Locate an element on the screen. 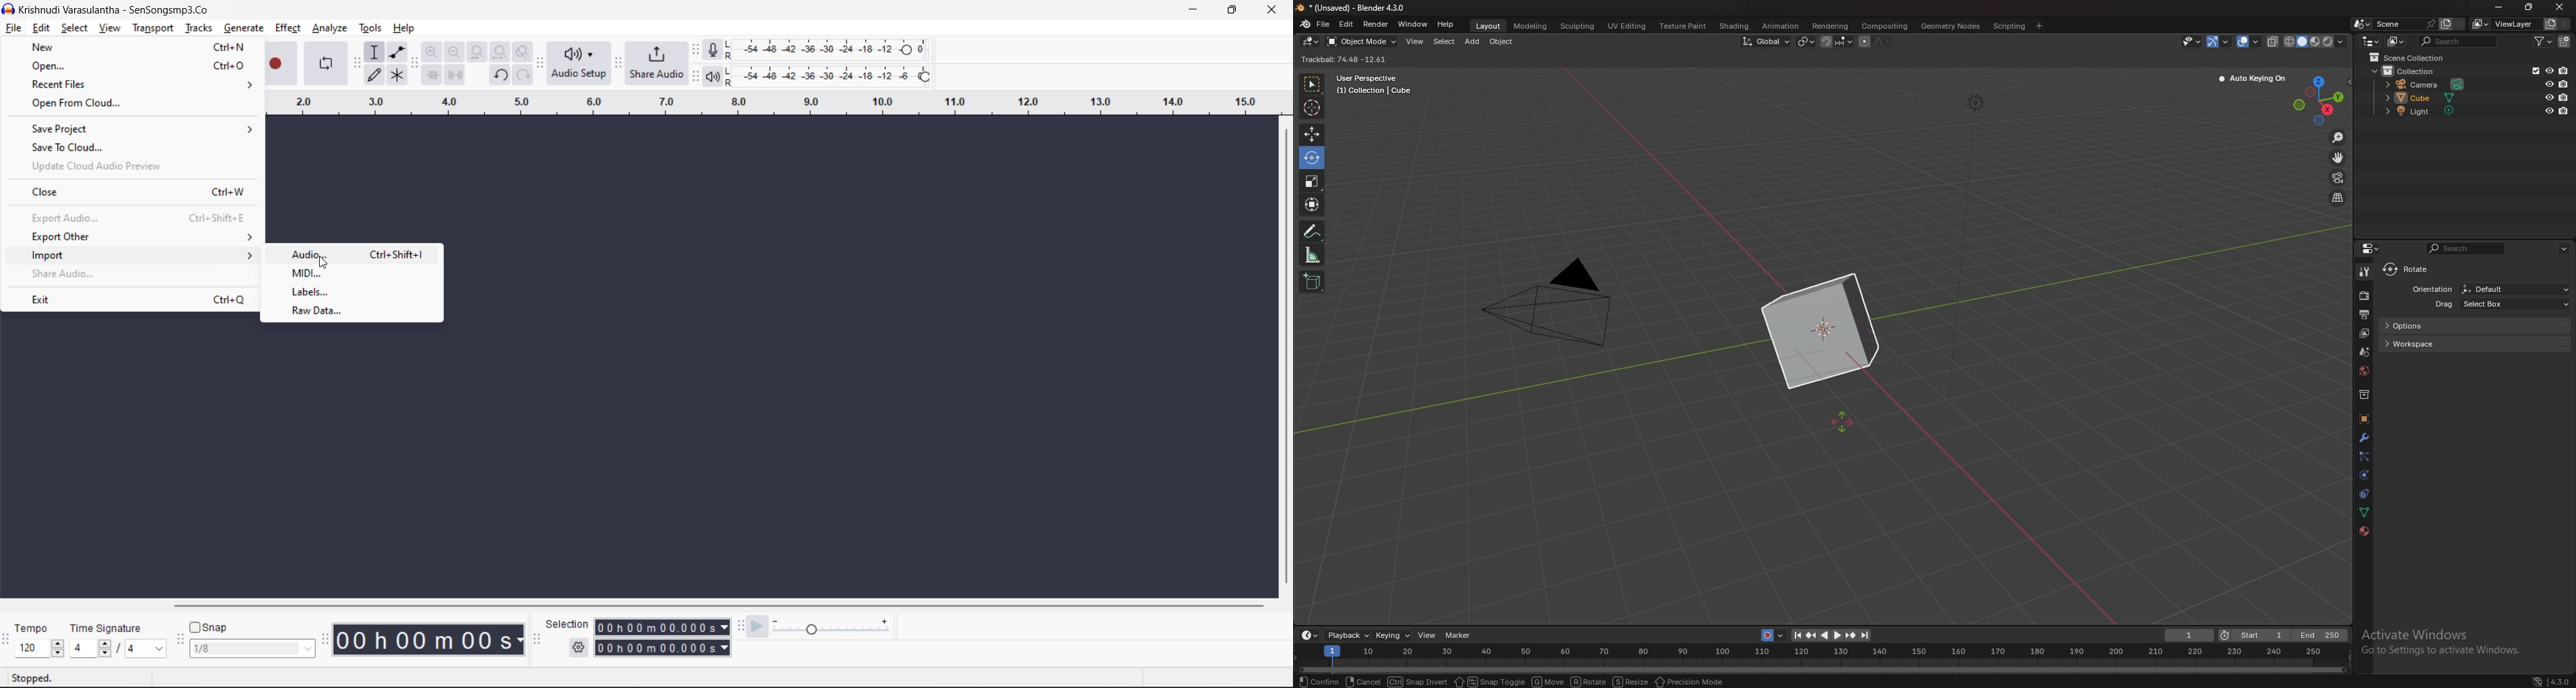 This screenshot has height=700, width=2576. playback meter toolbar is located at coordinates (694, 76).